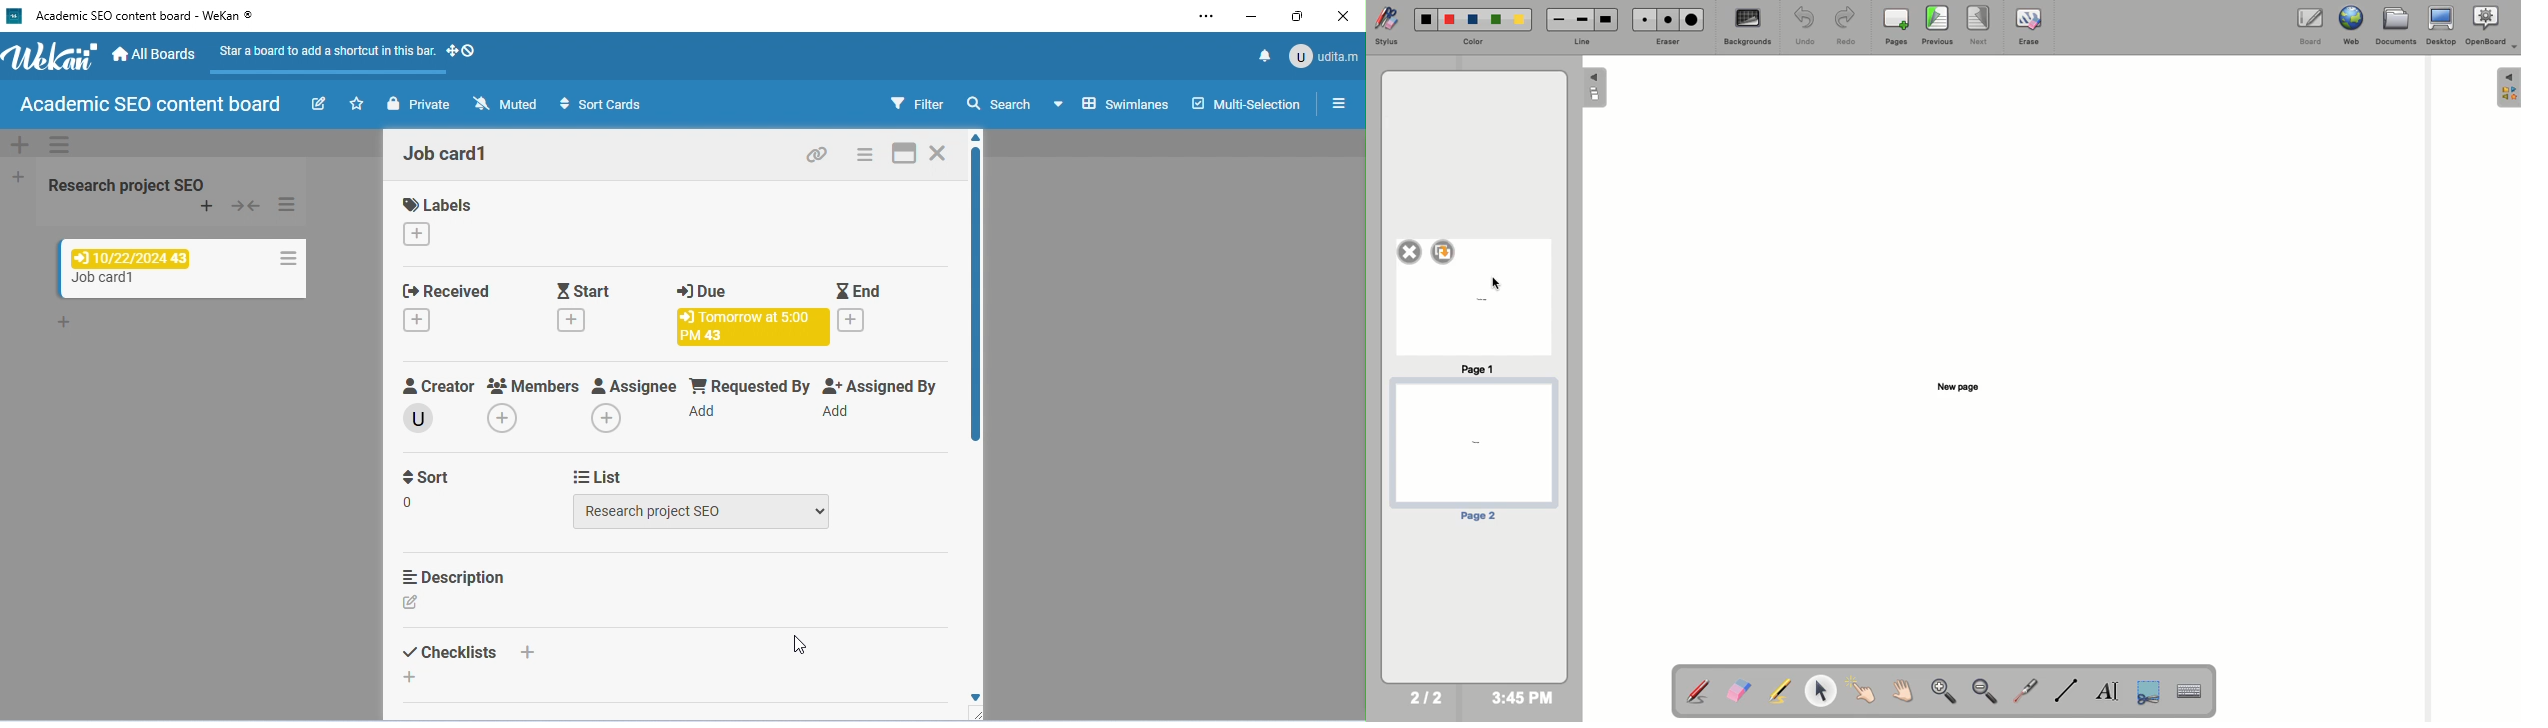 The height and width of the screenshot is (728, 2548). I want to click on add checklist to bottom, so click(408, 677).